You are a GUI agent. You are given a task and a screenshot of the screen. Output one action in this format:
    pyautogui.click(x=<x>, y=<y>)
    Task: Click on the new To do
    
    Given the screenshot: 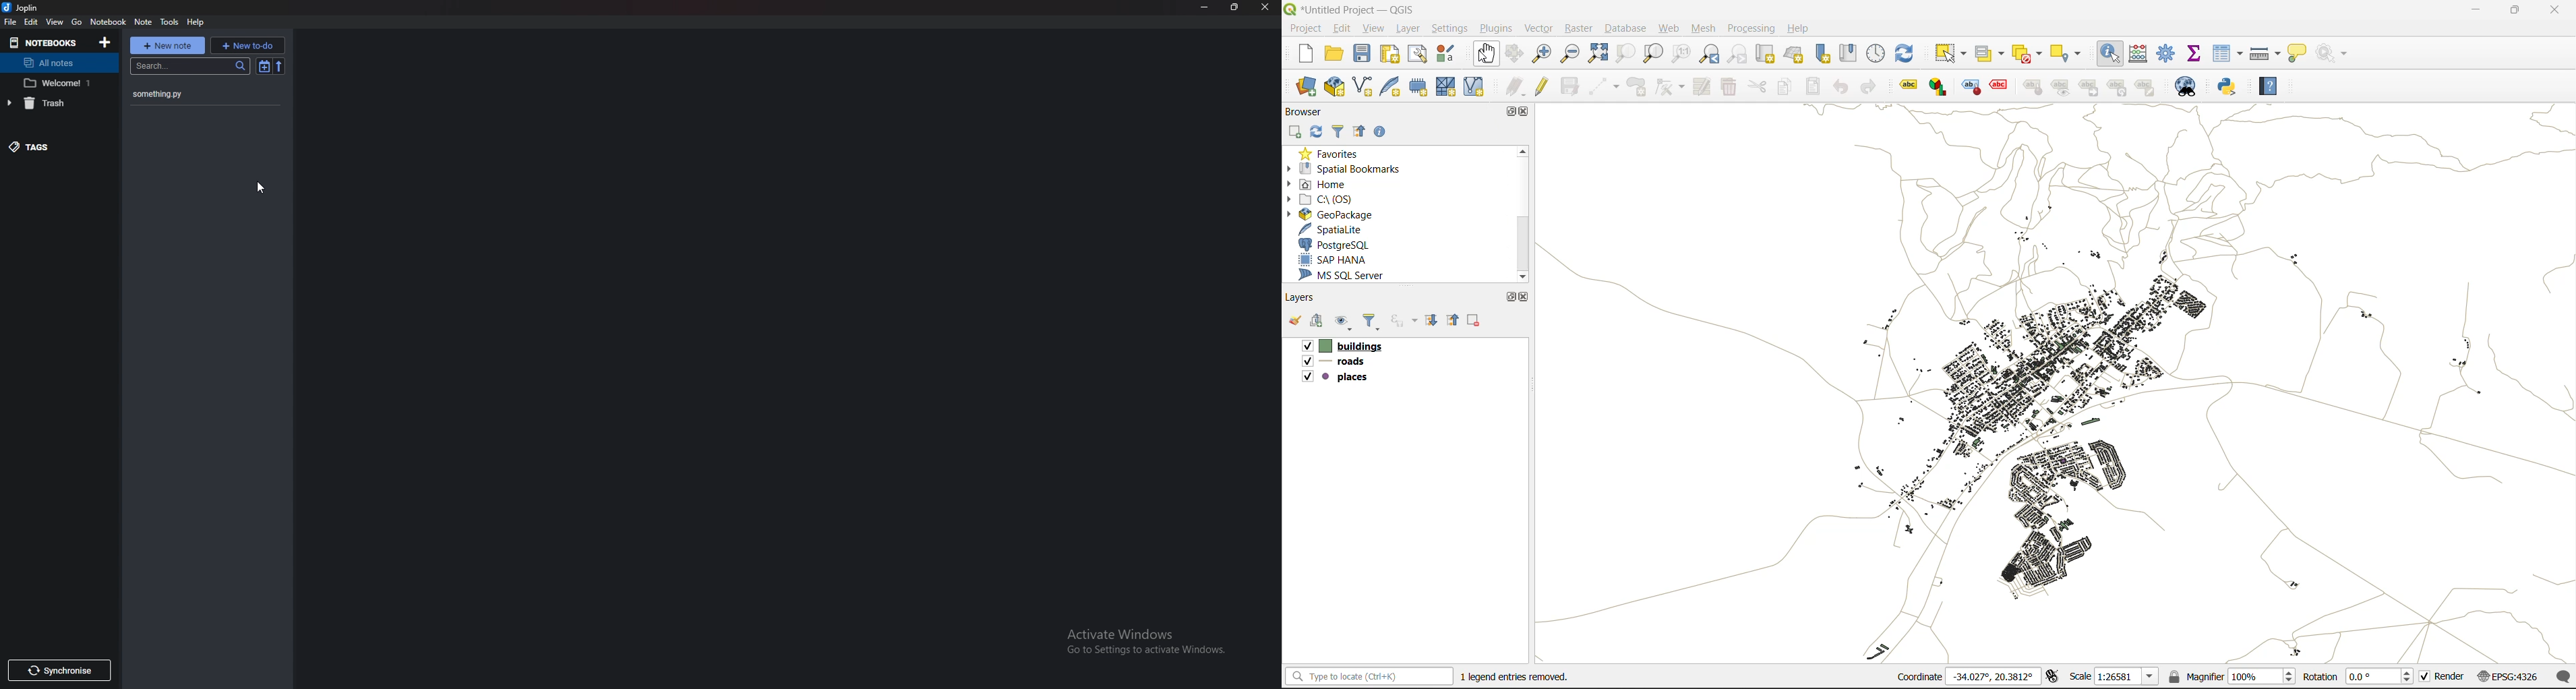 What is the action you would take?
    pyautogui.click(x=250, y=45)
    